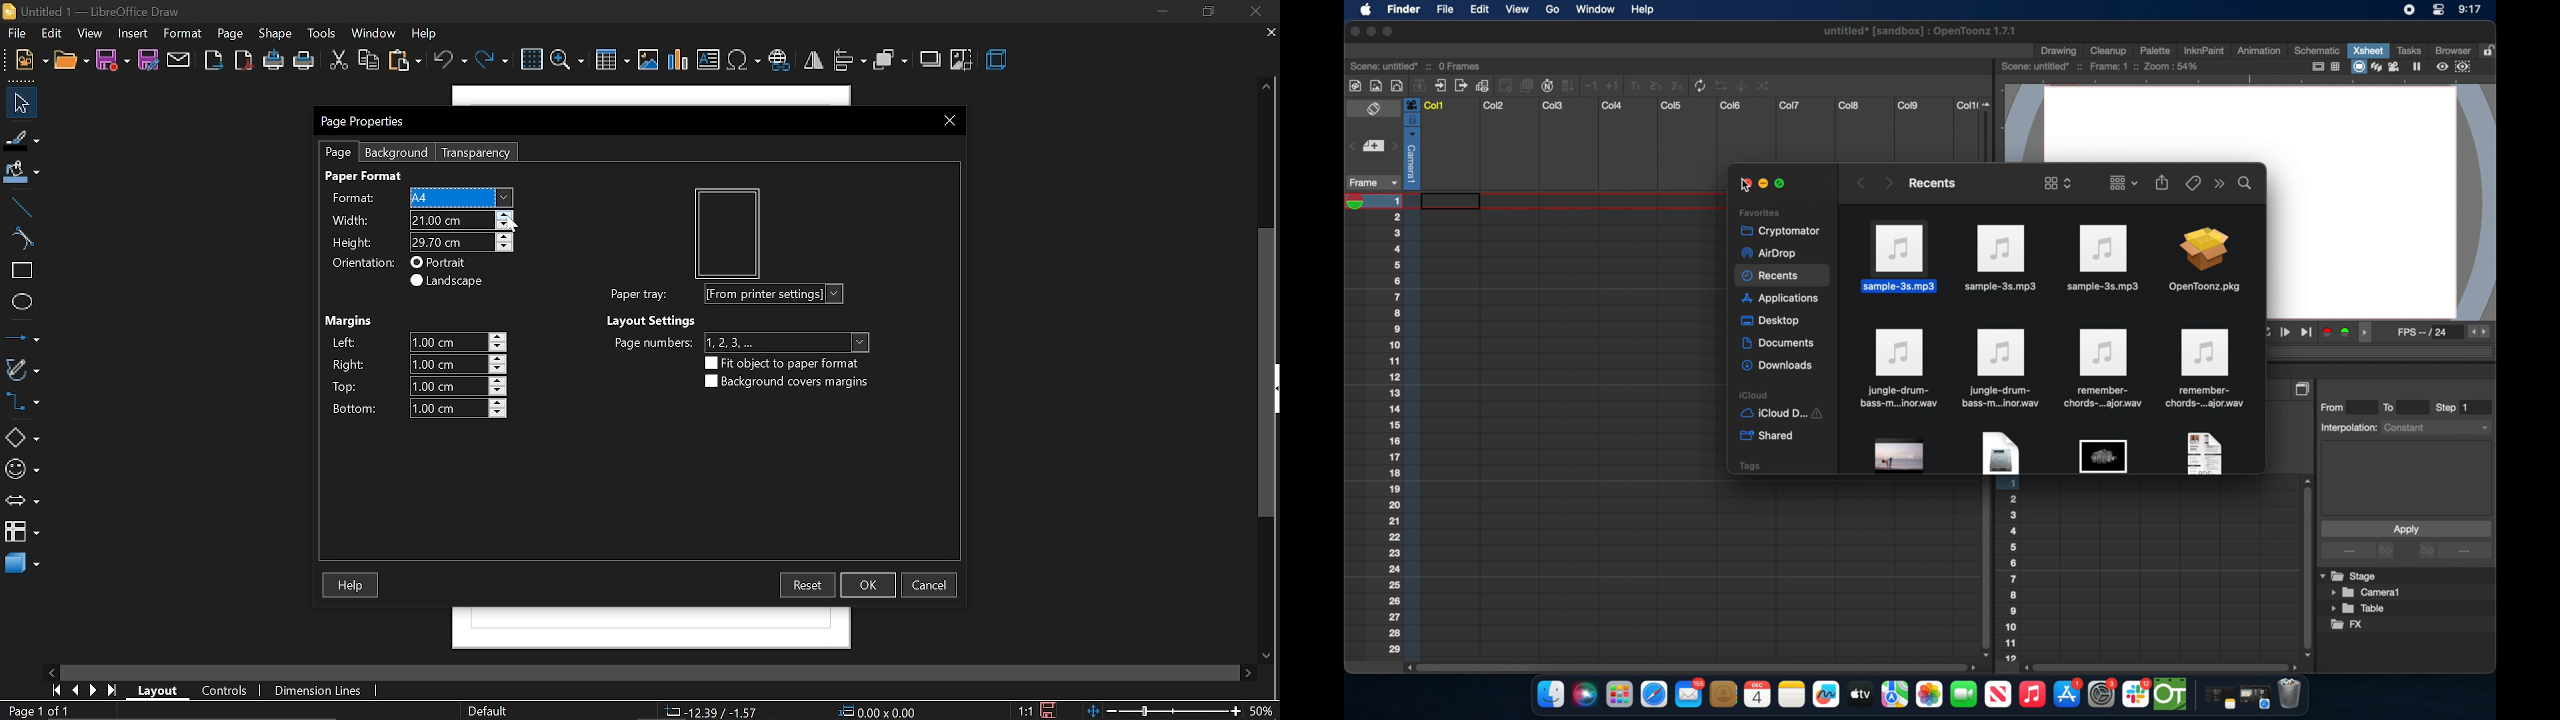  What do you see at coordinates (678, 59) in the screenshot?
I see `insert chart` at bounding box center [678, 59].